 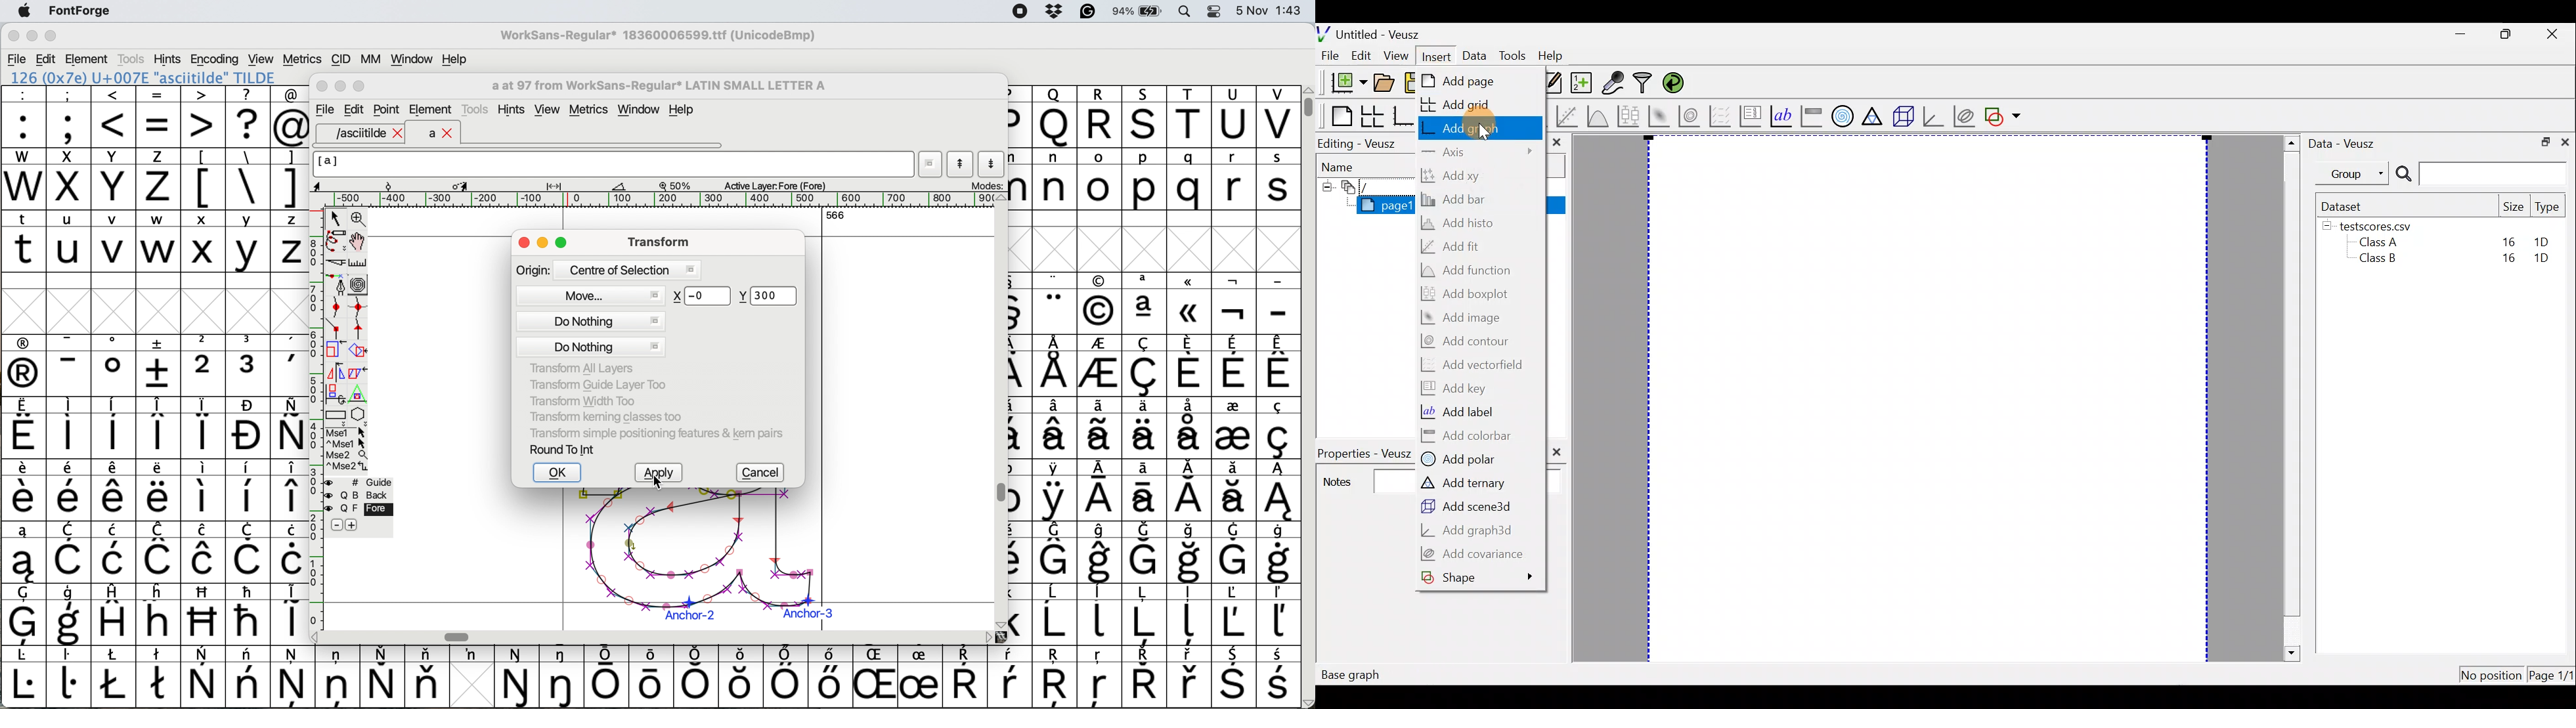 What do you see at coordinates (1469, 435) in the screenshot?
I see `Add colorbar` at bounding box center [1469, 435].